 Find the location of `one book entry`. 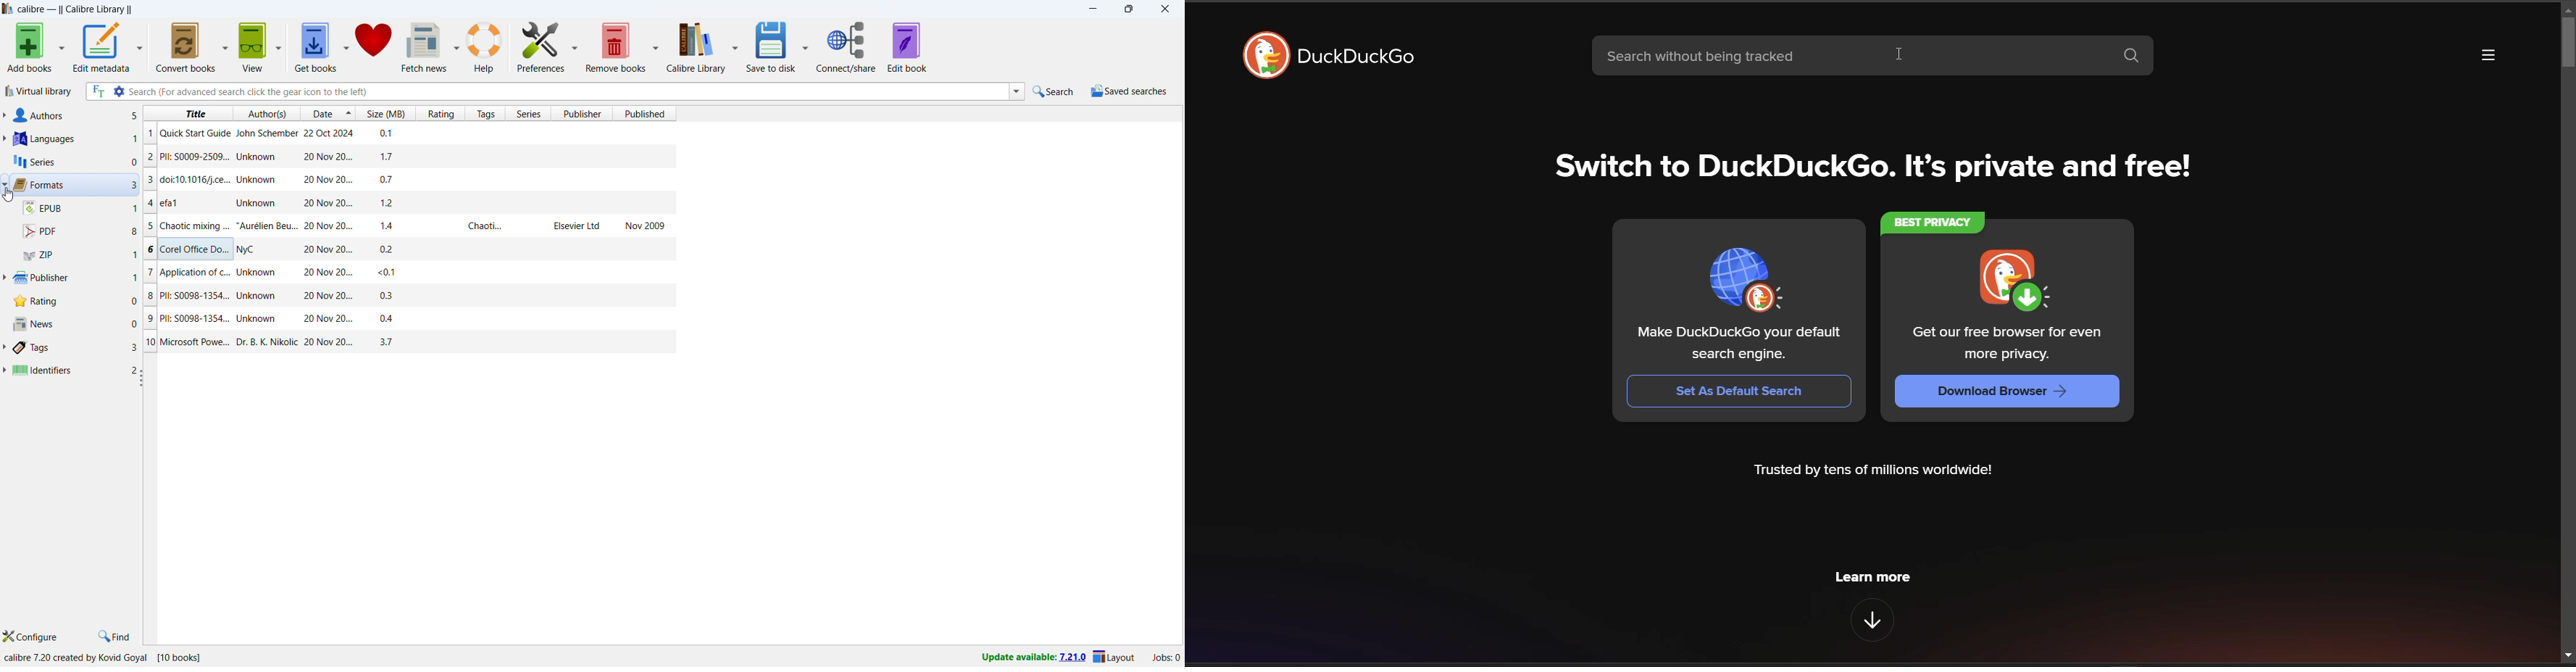

one book entry is located at coordinates (410, 319).